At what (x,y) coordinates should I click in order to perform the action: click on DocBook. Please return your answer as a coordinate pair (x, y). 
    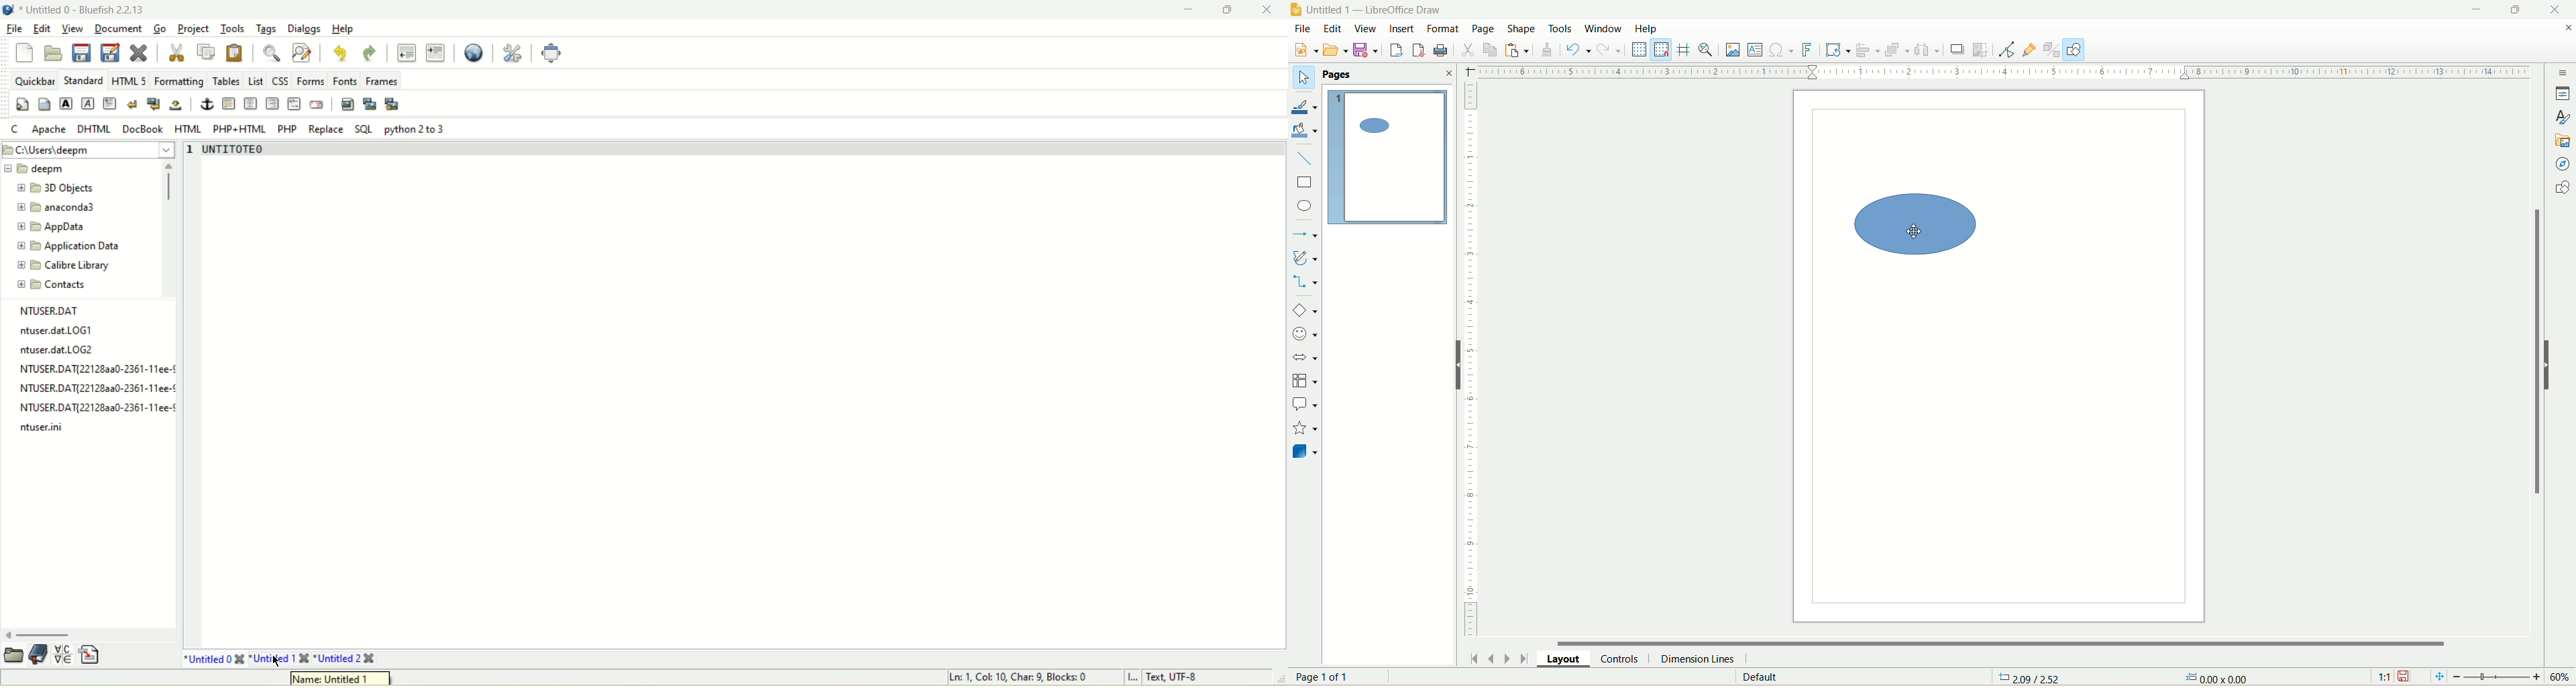
    Looking at the image, I should click on (142, 128).